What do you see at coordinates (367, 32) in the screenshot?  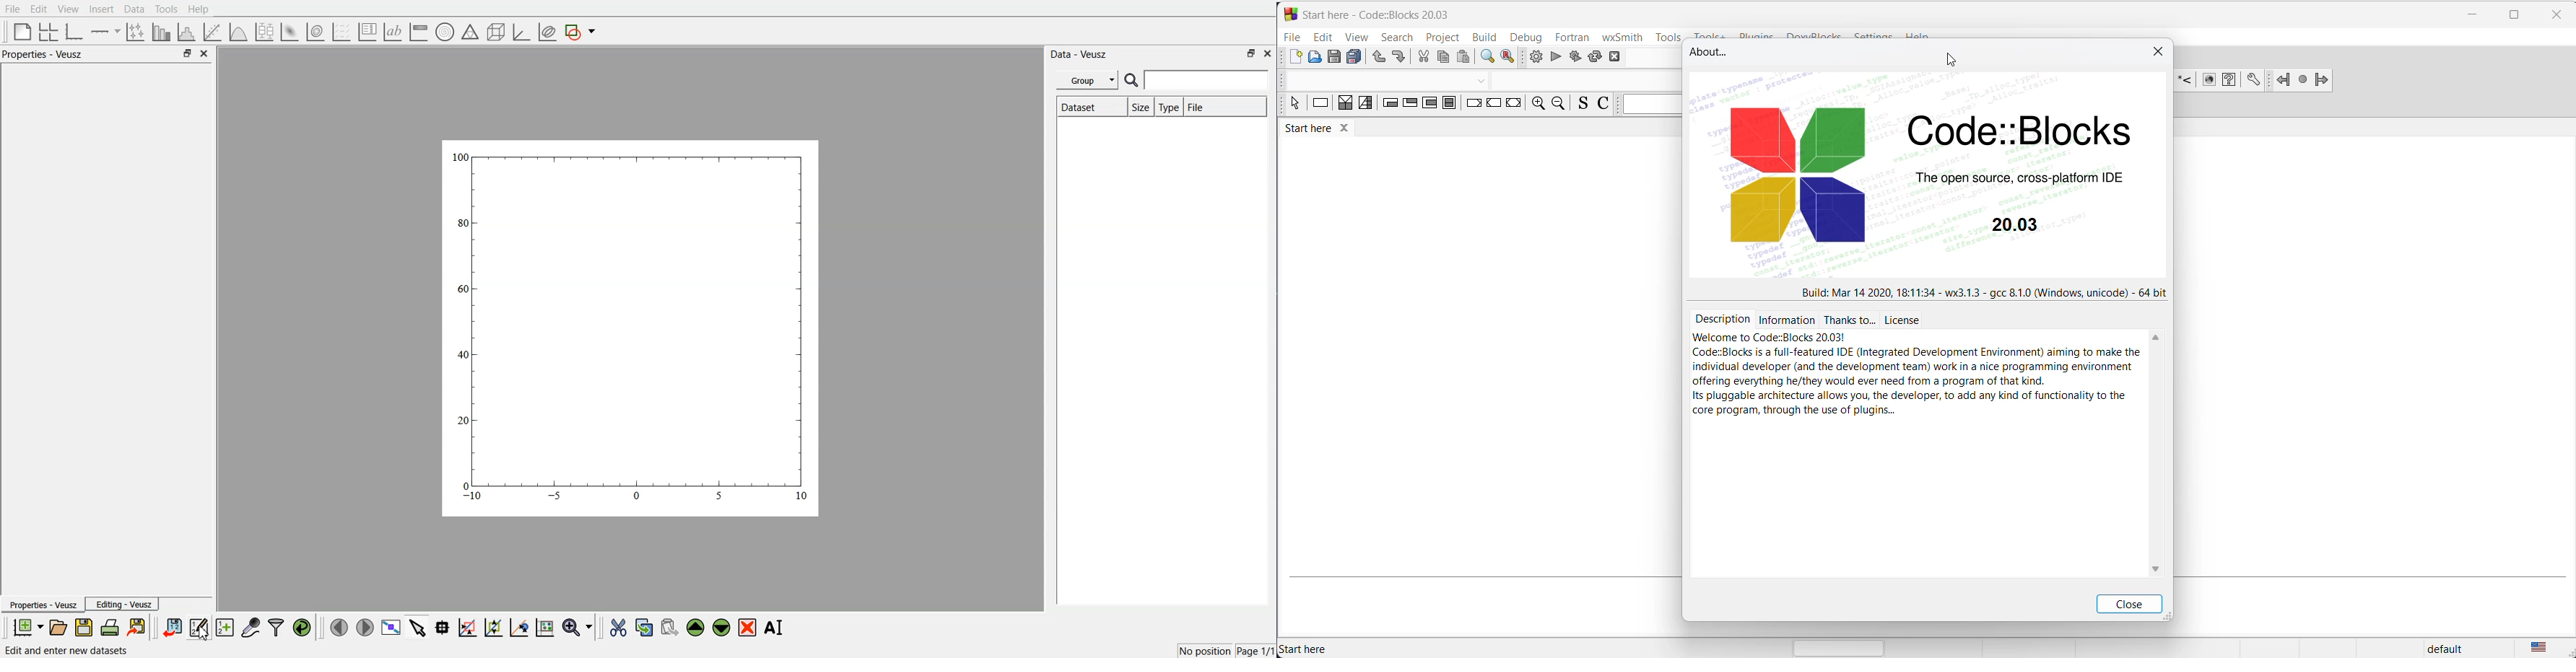 I see `plot key` at bounding box center [367, 32].